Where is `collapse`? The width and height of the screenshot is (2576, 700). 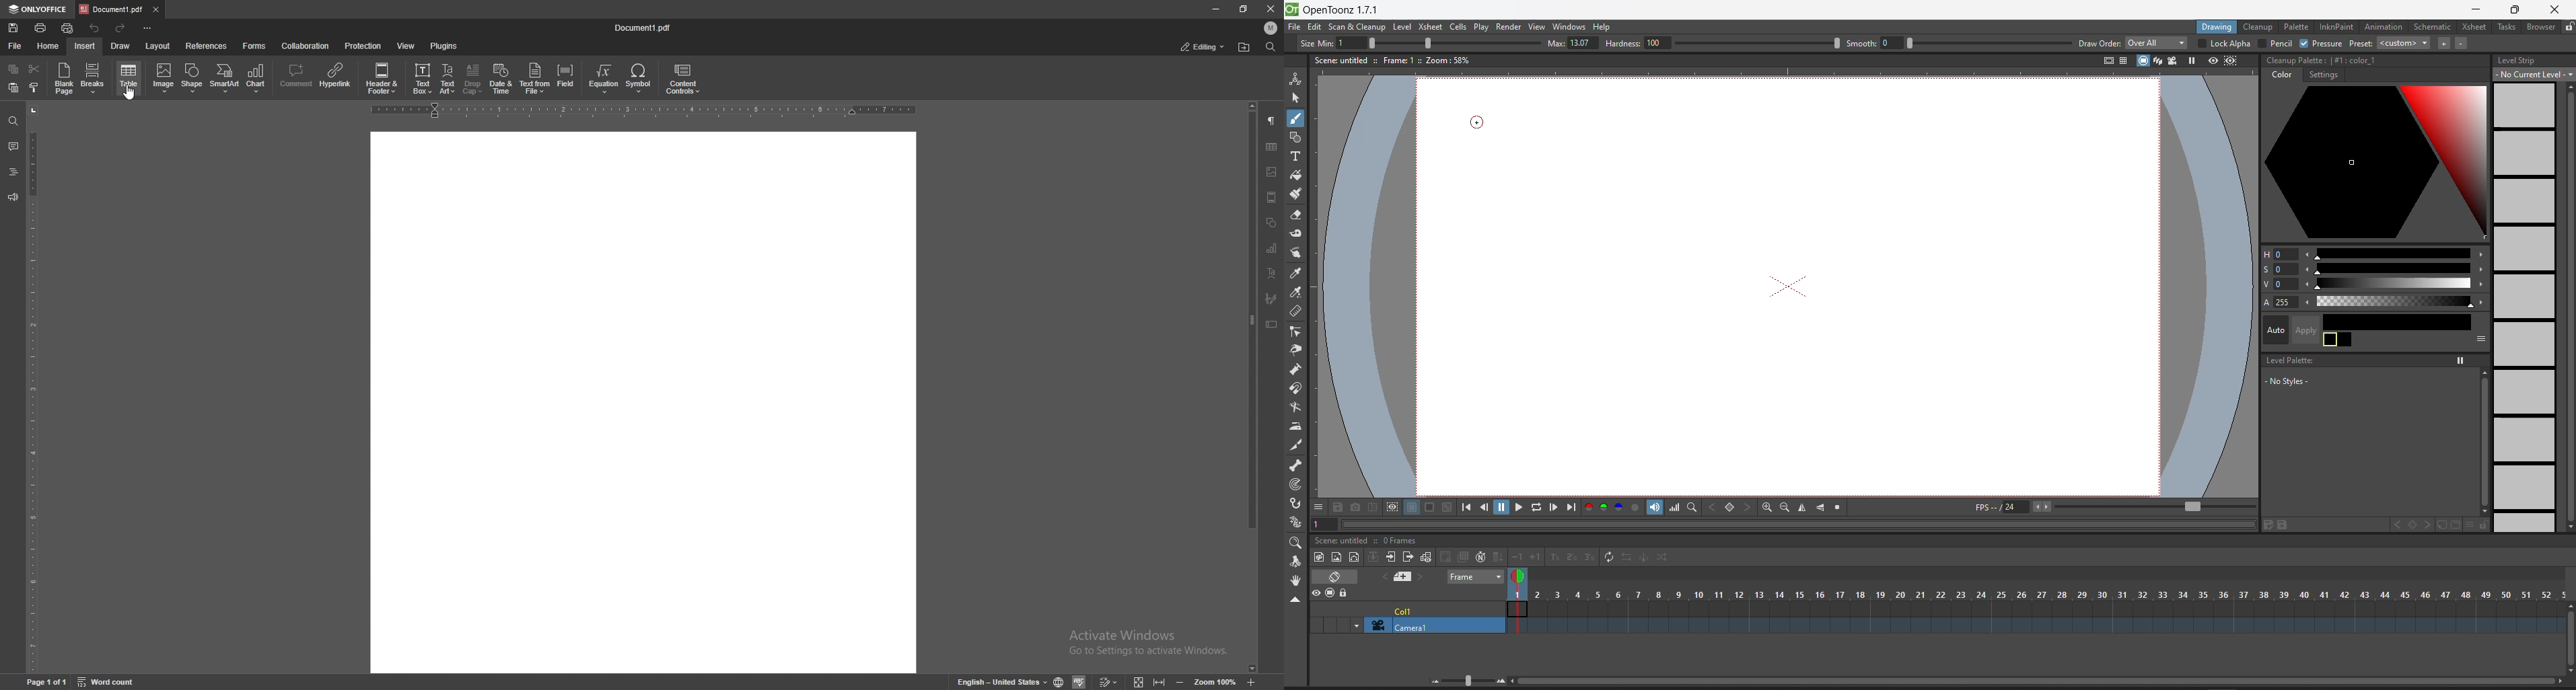
collapse is located at coordinates (1372, 556).